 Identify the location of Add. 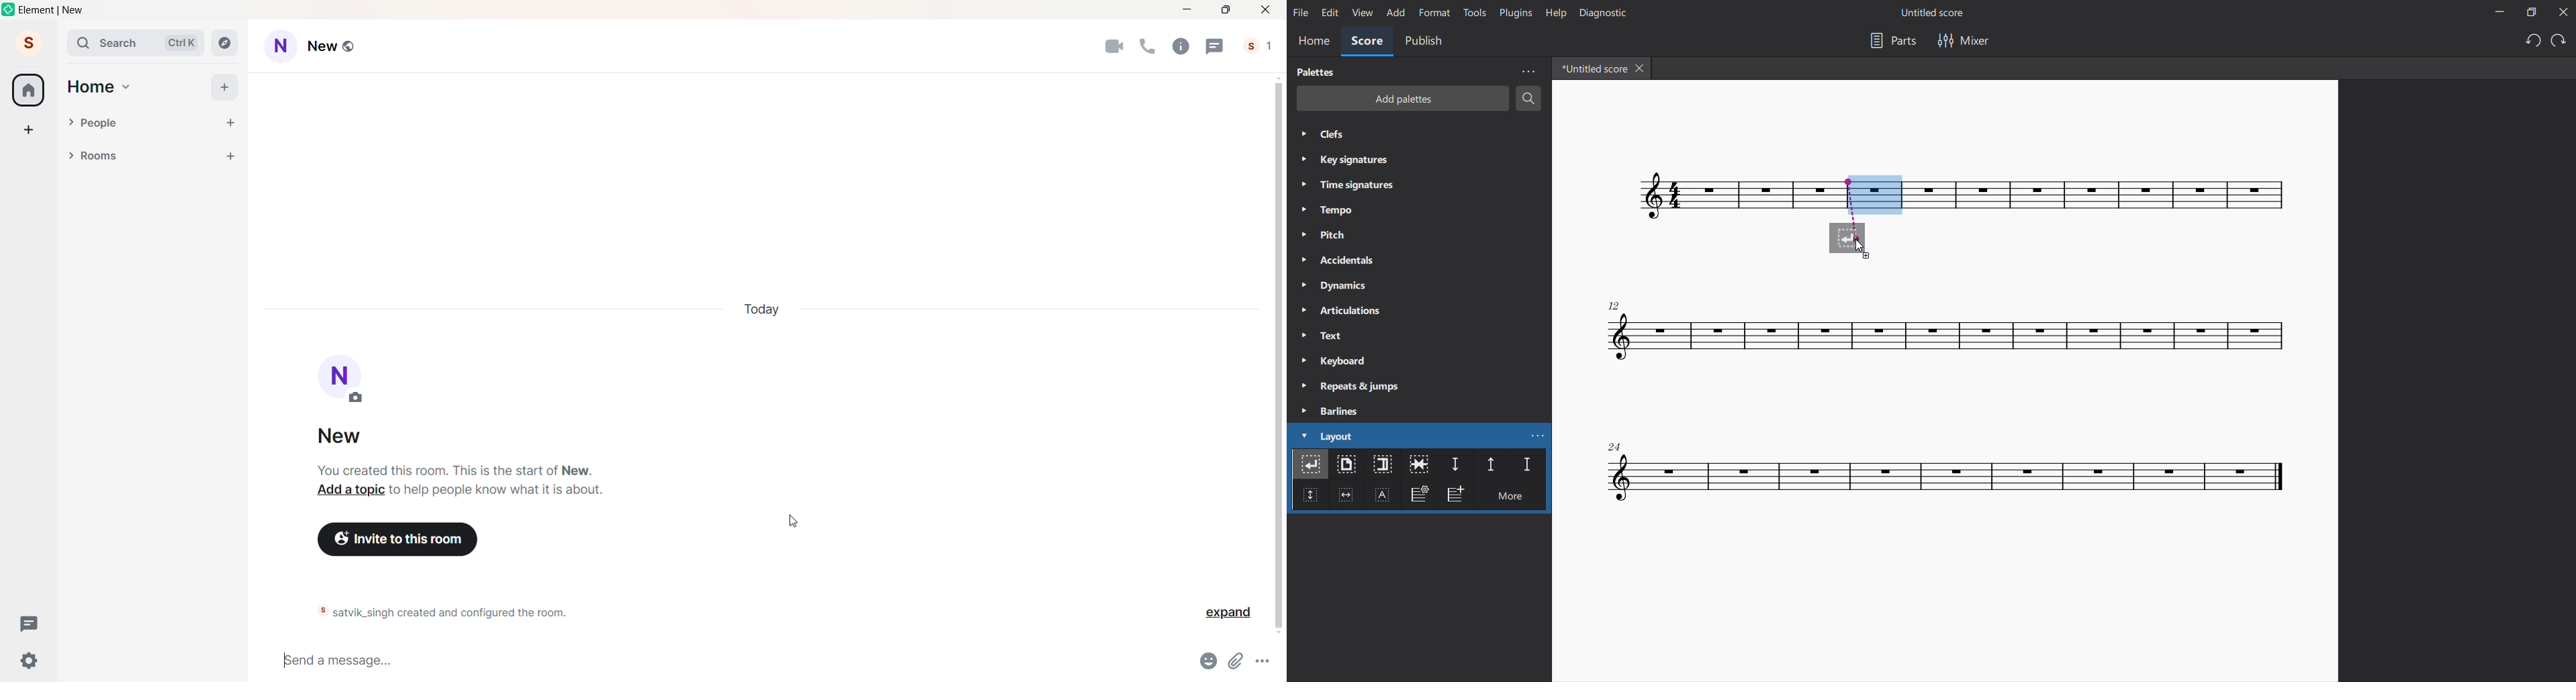
(224, 87).